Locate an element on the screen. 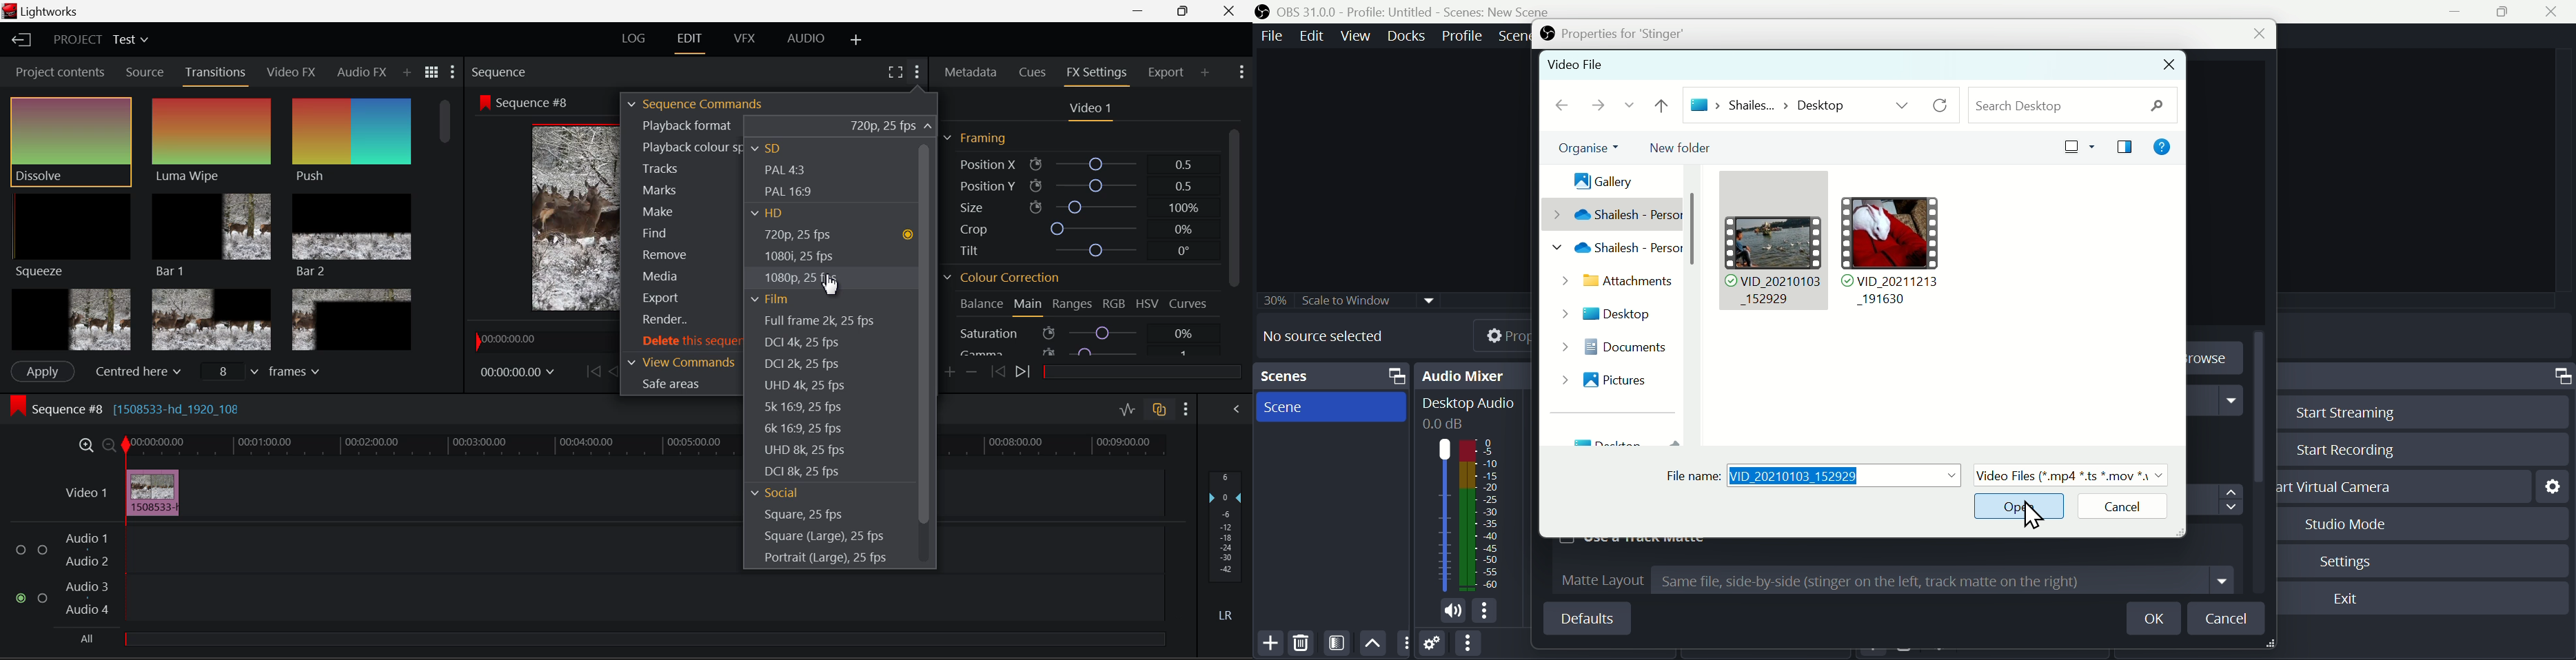 Image resolution: width=2576 pixels, height=672 pixels. Close is located at coordinates (1231, 11).